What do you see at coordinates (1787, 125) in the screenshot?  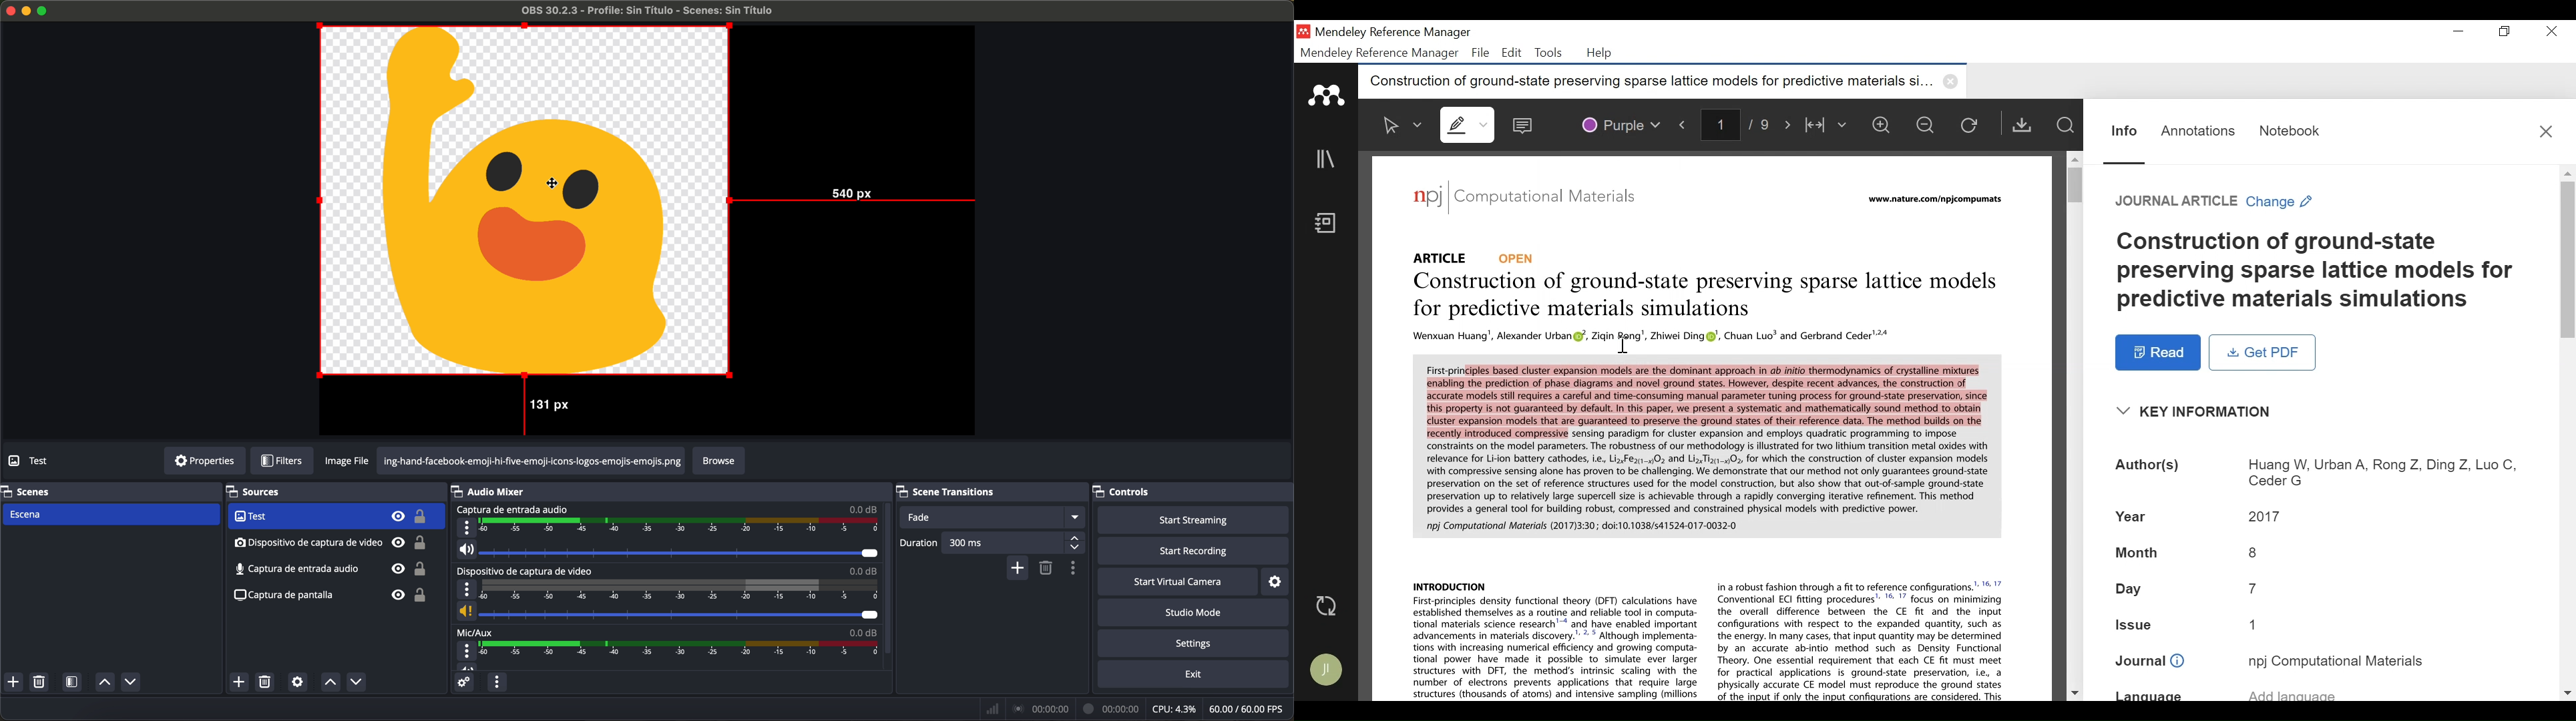 I see `Navigate Forward` at bounding box center [1787, 125].